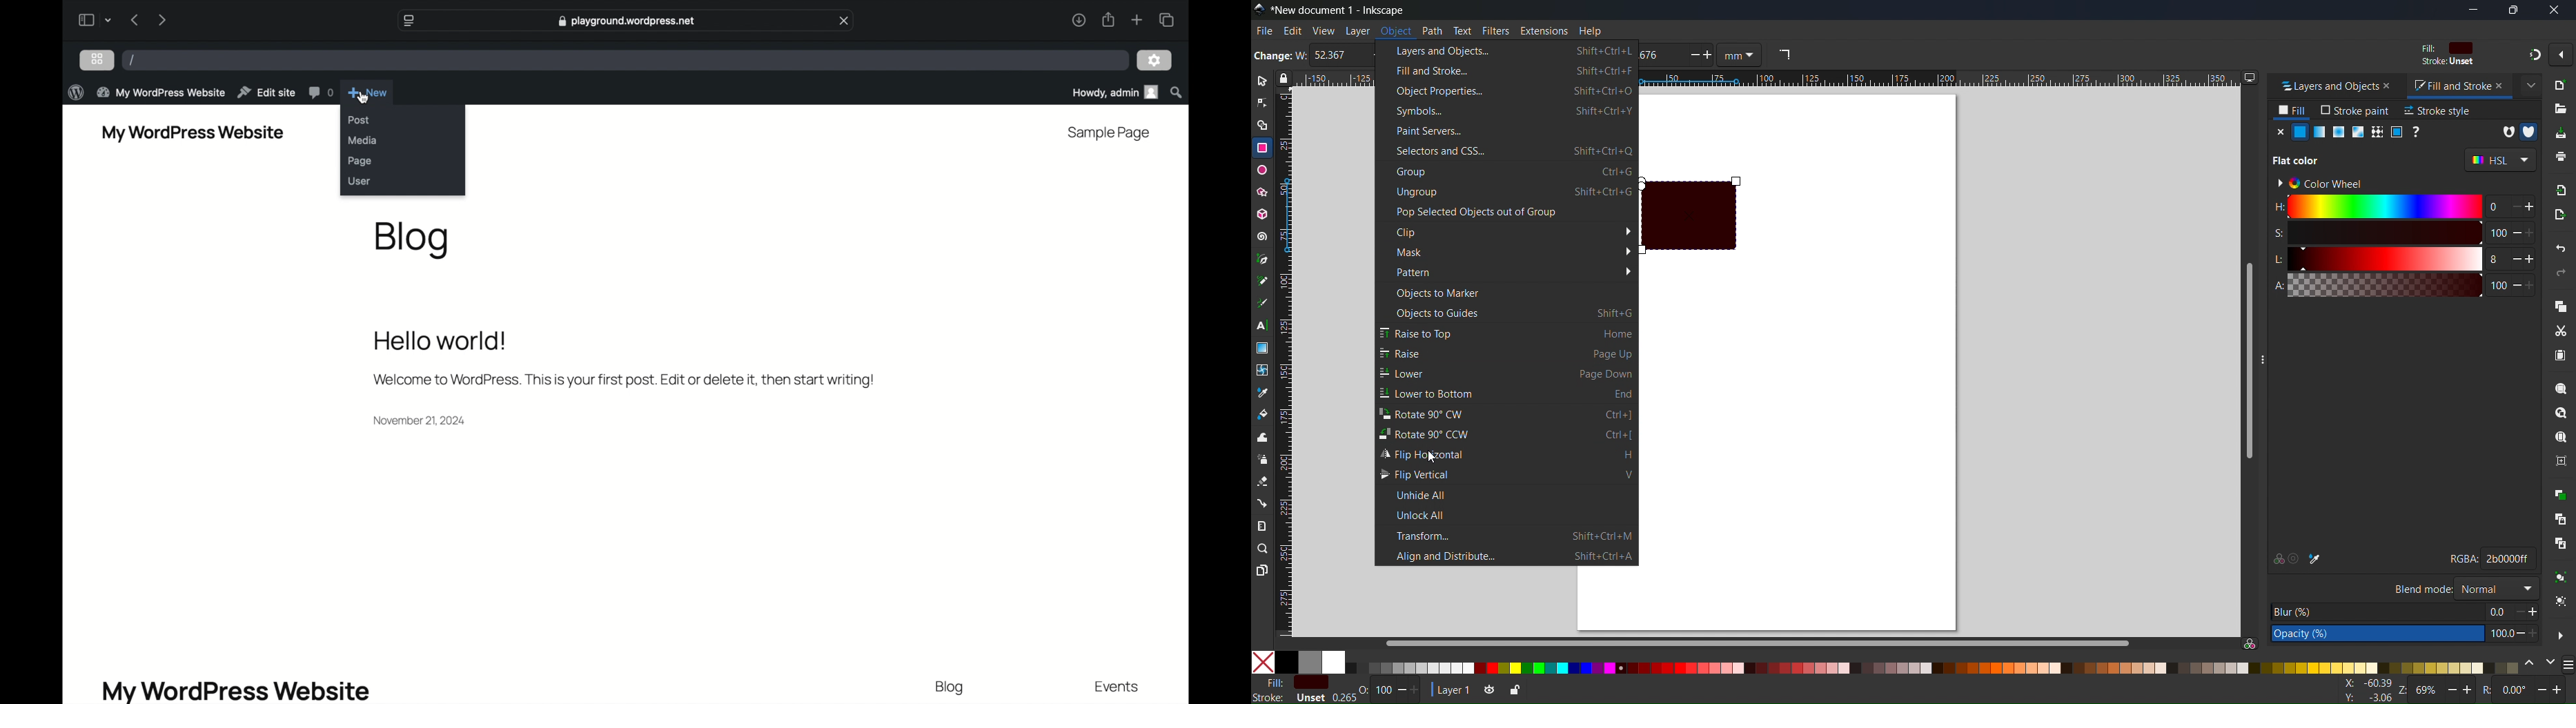  Describe the element at coordinates (2515, 692) in the screenshot. I see ` 0.00 degrees` at that location.